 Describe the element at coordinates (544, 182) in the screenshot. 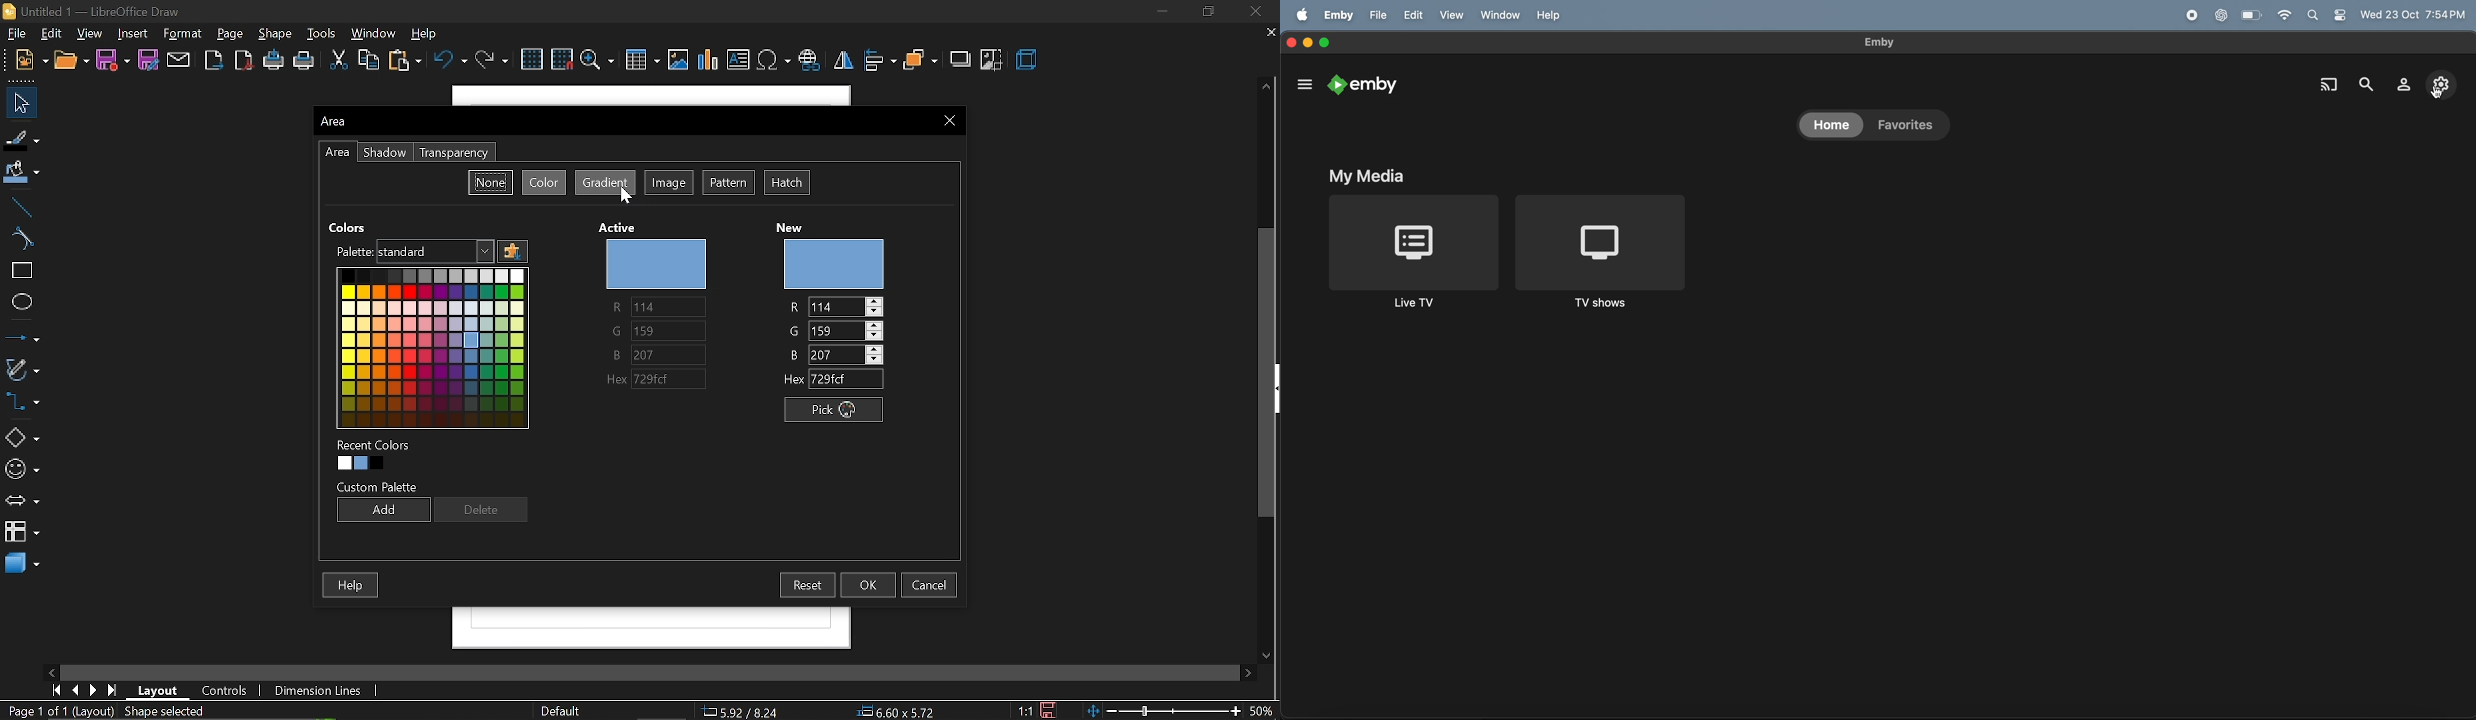

I see `color` at that location.